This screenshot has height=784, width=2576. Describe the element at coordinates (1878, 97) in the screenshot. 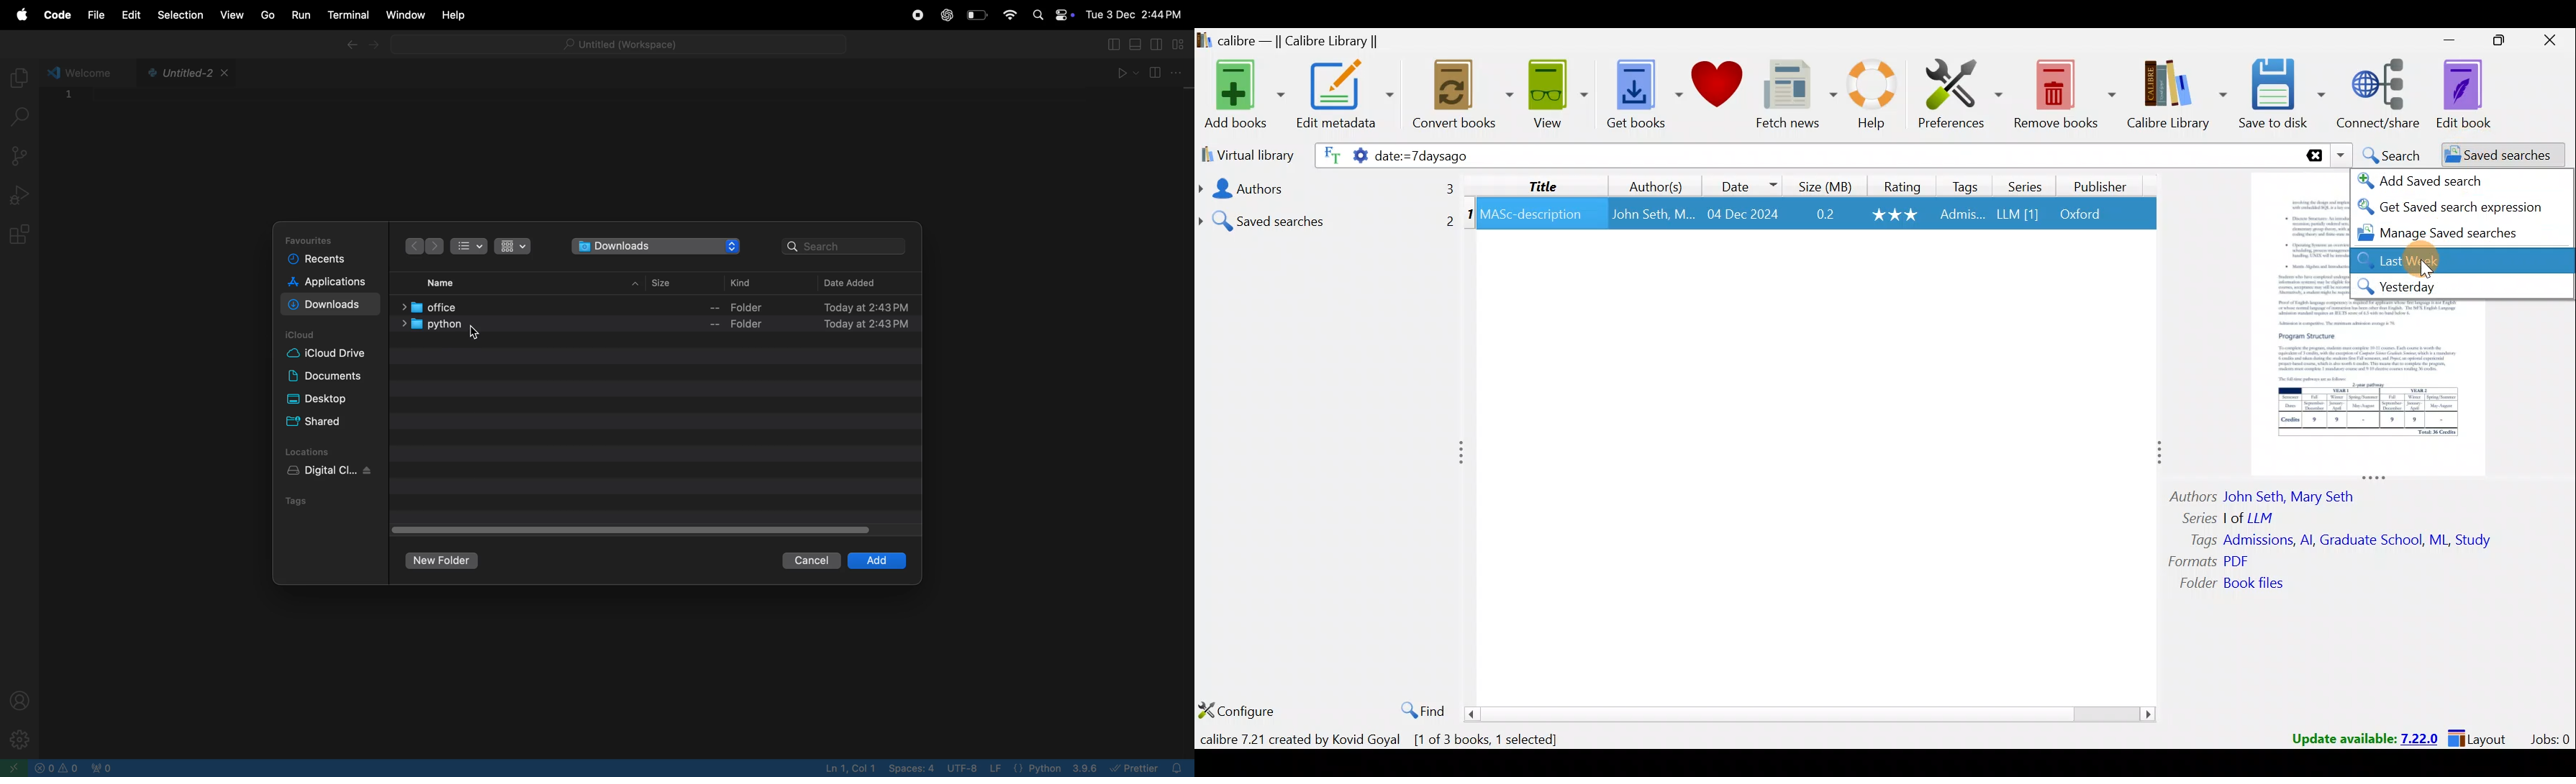

I see `Help` at that location.